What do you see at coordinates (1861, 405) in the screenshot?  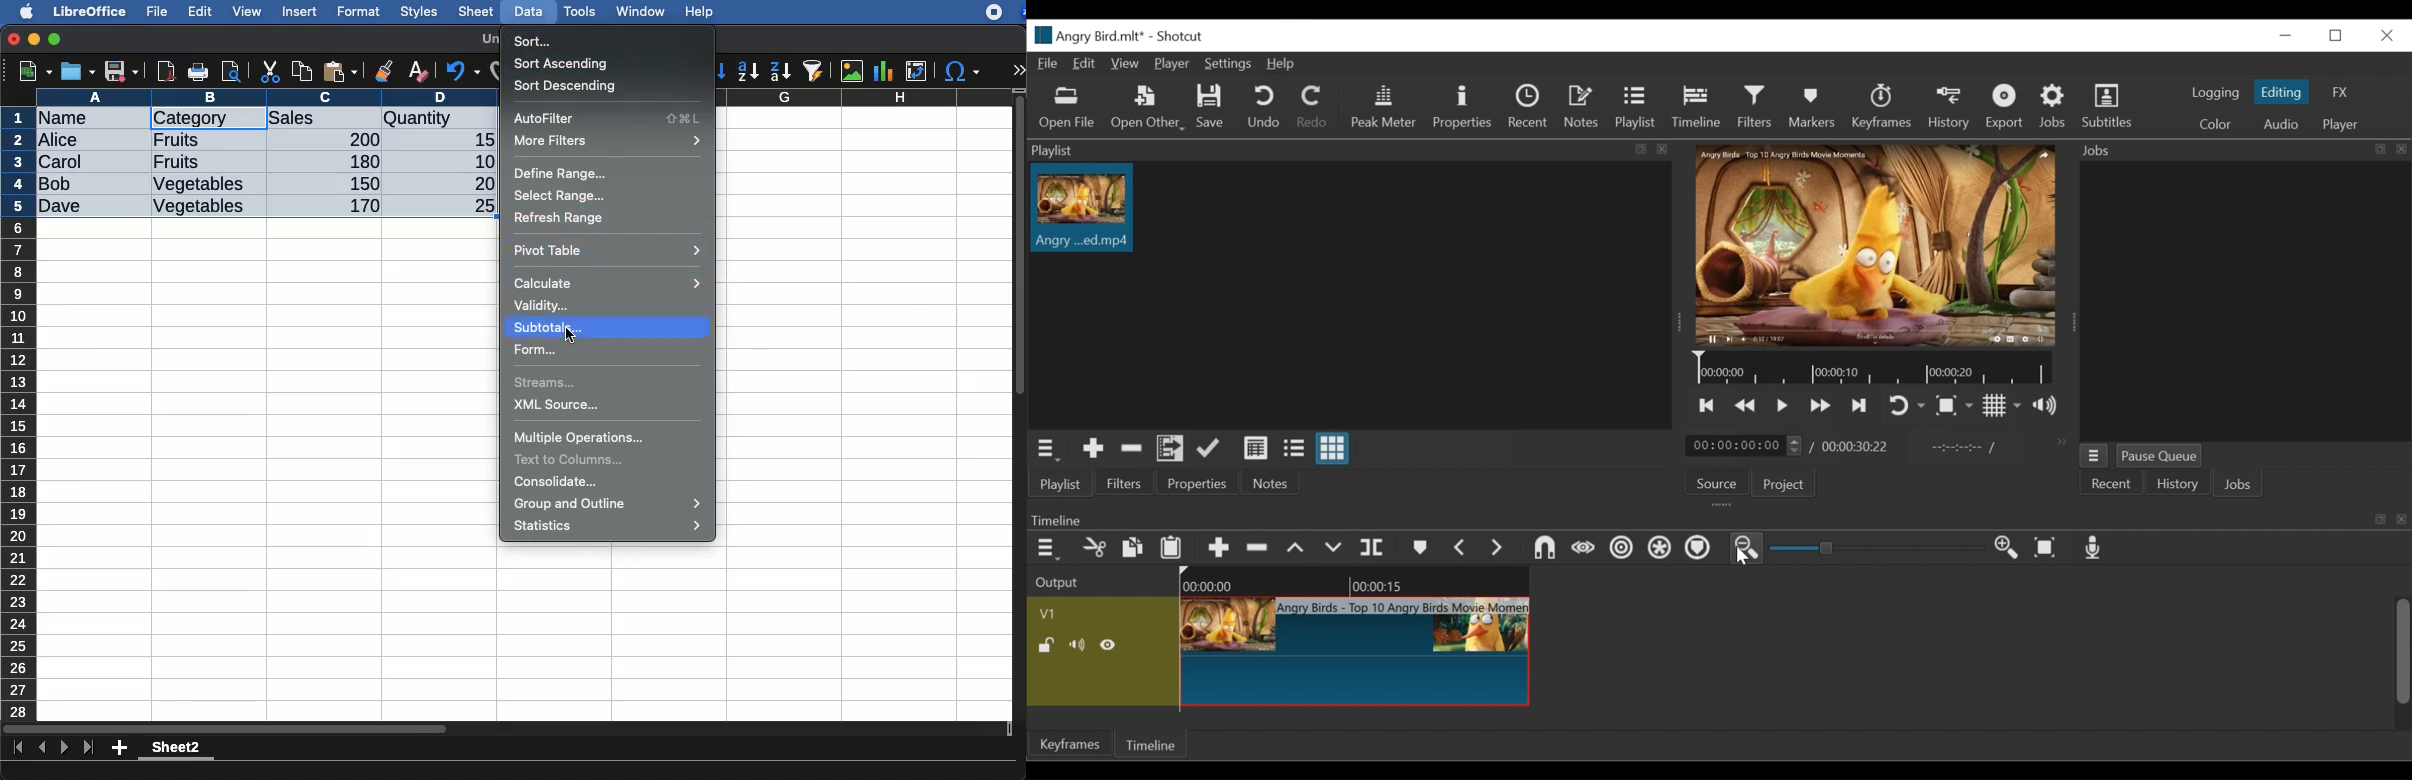 I see `Play the next point quickly` at bounding box center [1861, 405].